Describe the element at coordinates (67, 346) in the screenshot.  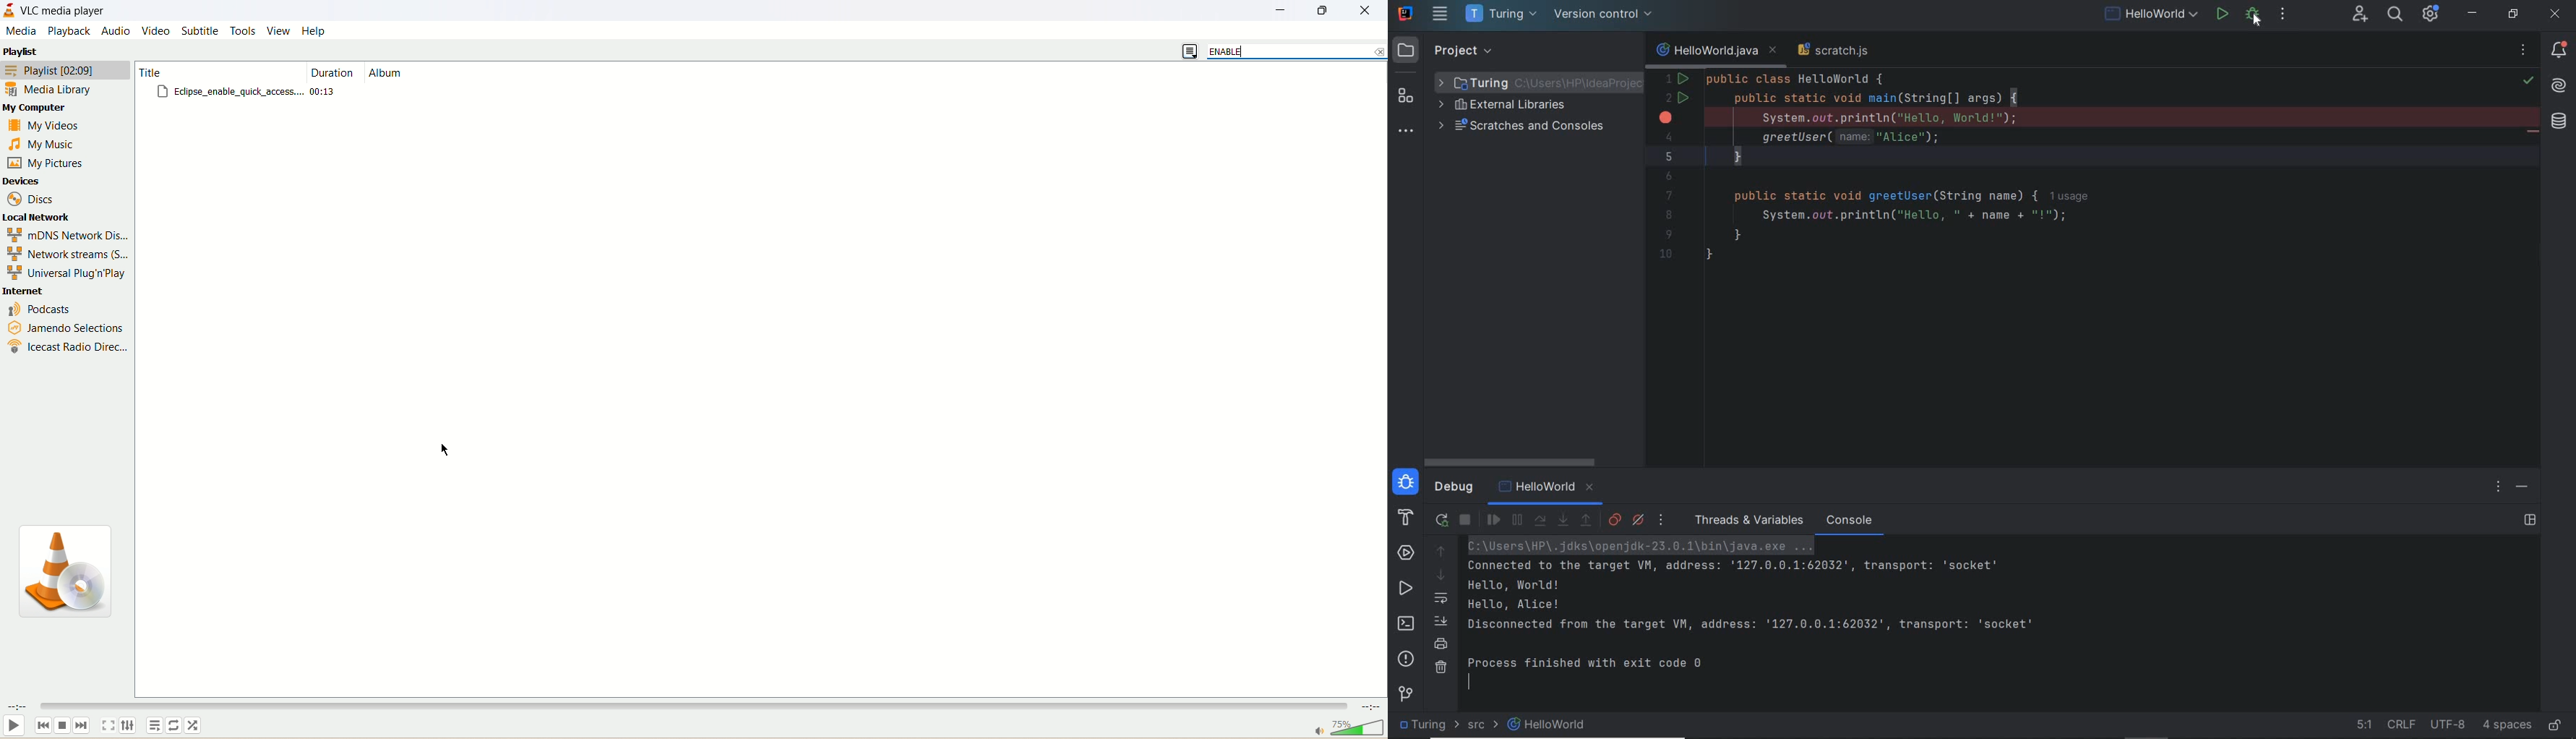
I see `icecast radio direc...` at that location.